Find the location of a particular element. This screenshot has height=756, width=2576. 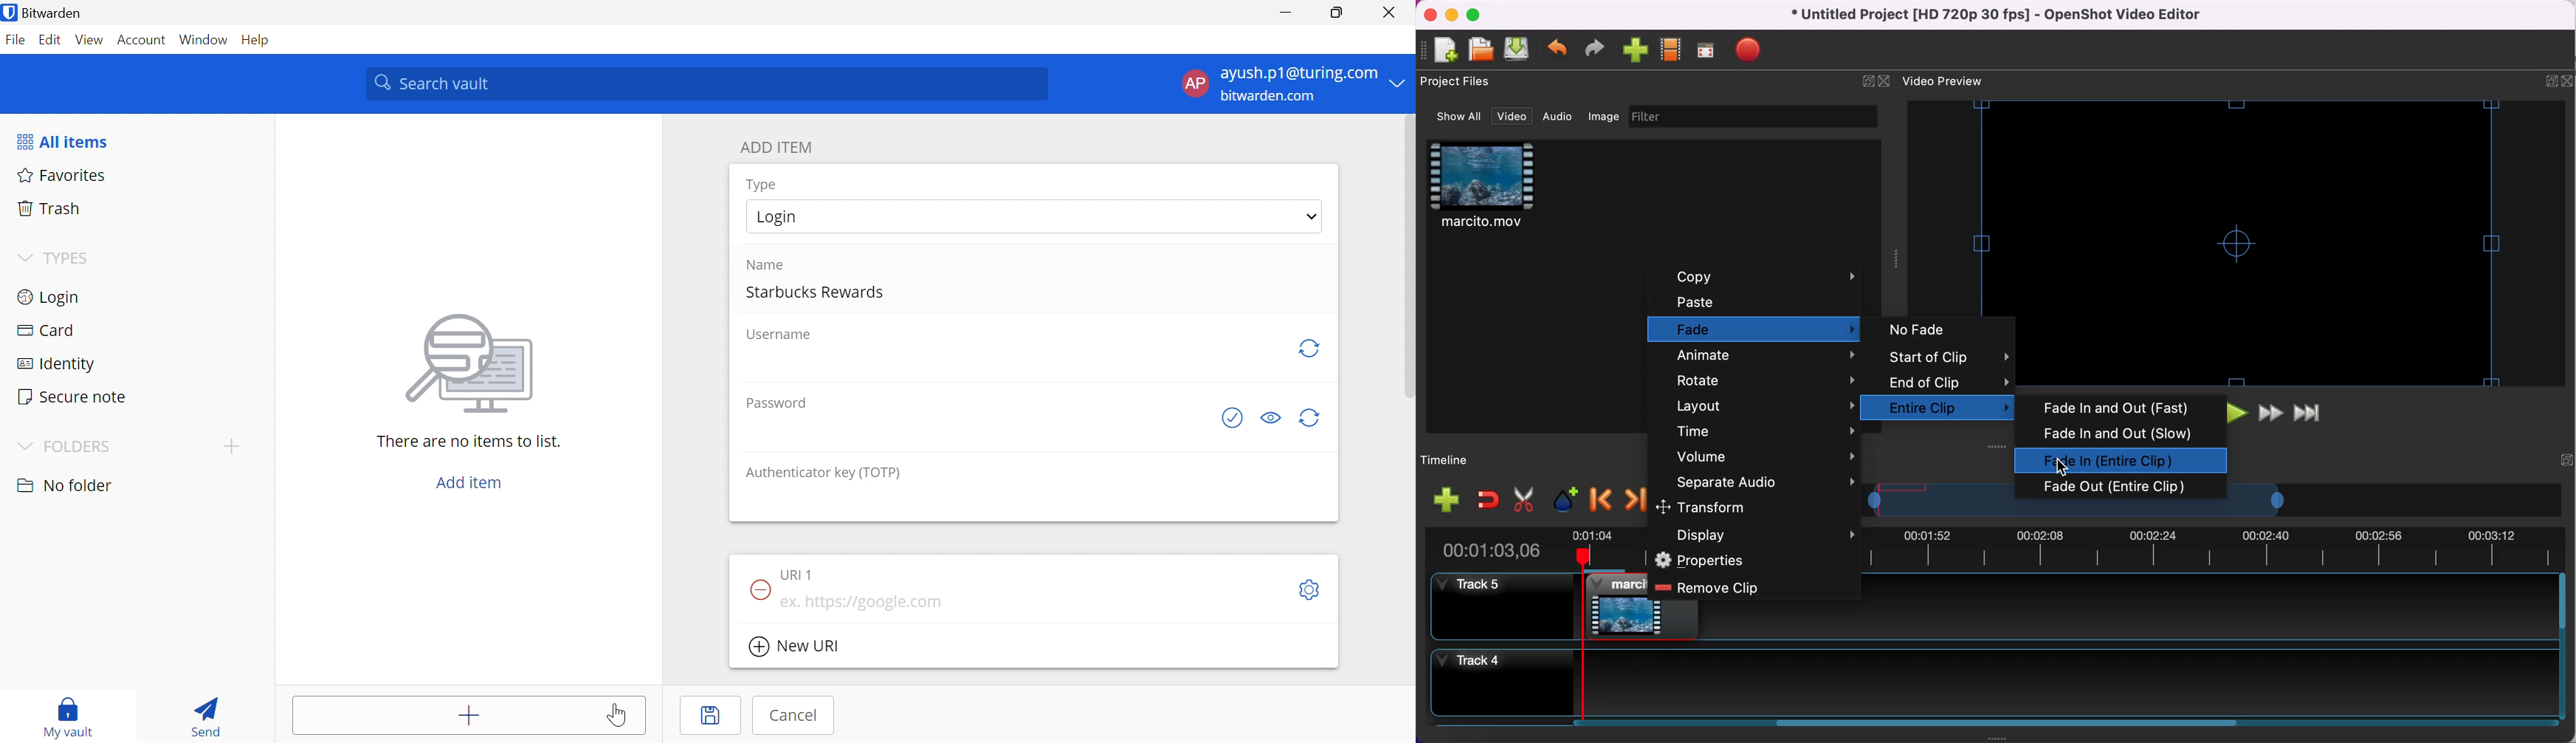

TYPES is located at coordinates (72, 258).